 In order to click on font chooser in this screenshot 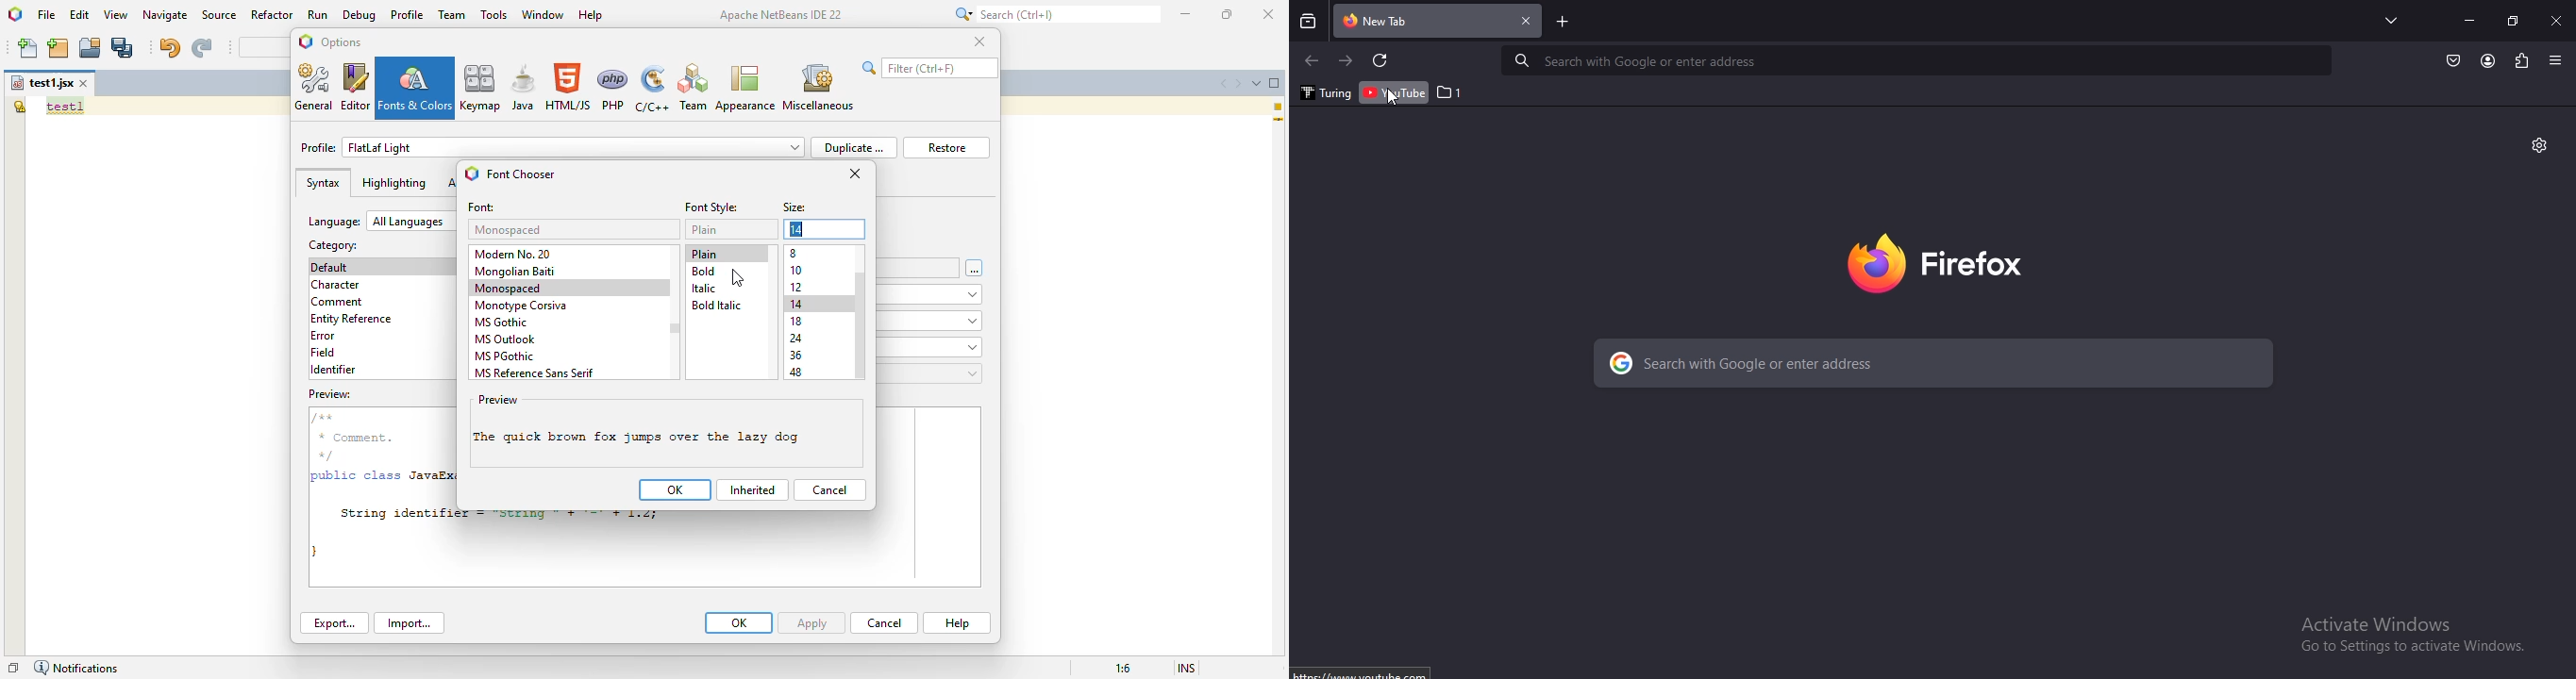, I will do `click(521, 174)`.